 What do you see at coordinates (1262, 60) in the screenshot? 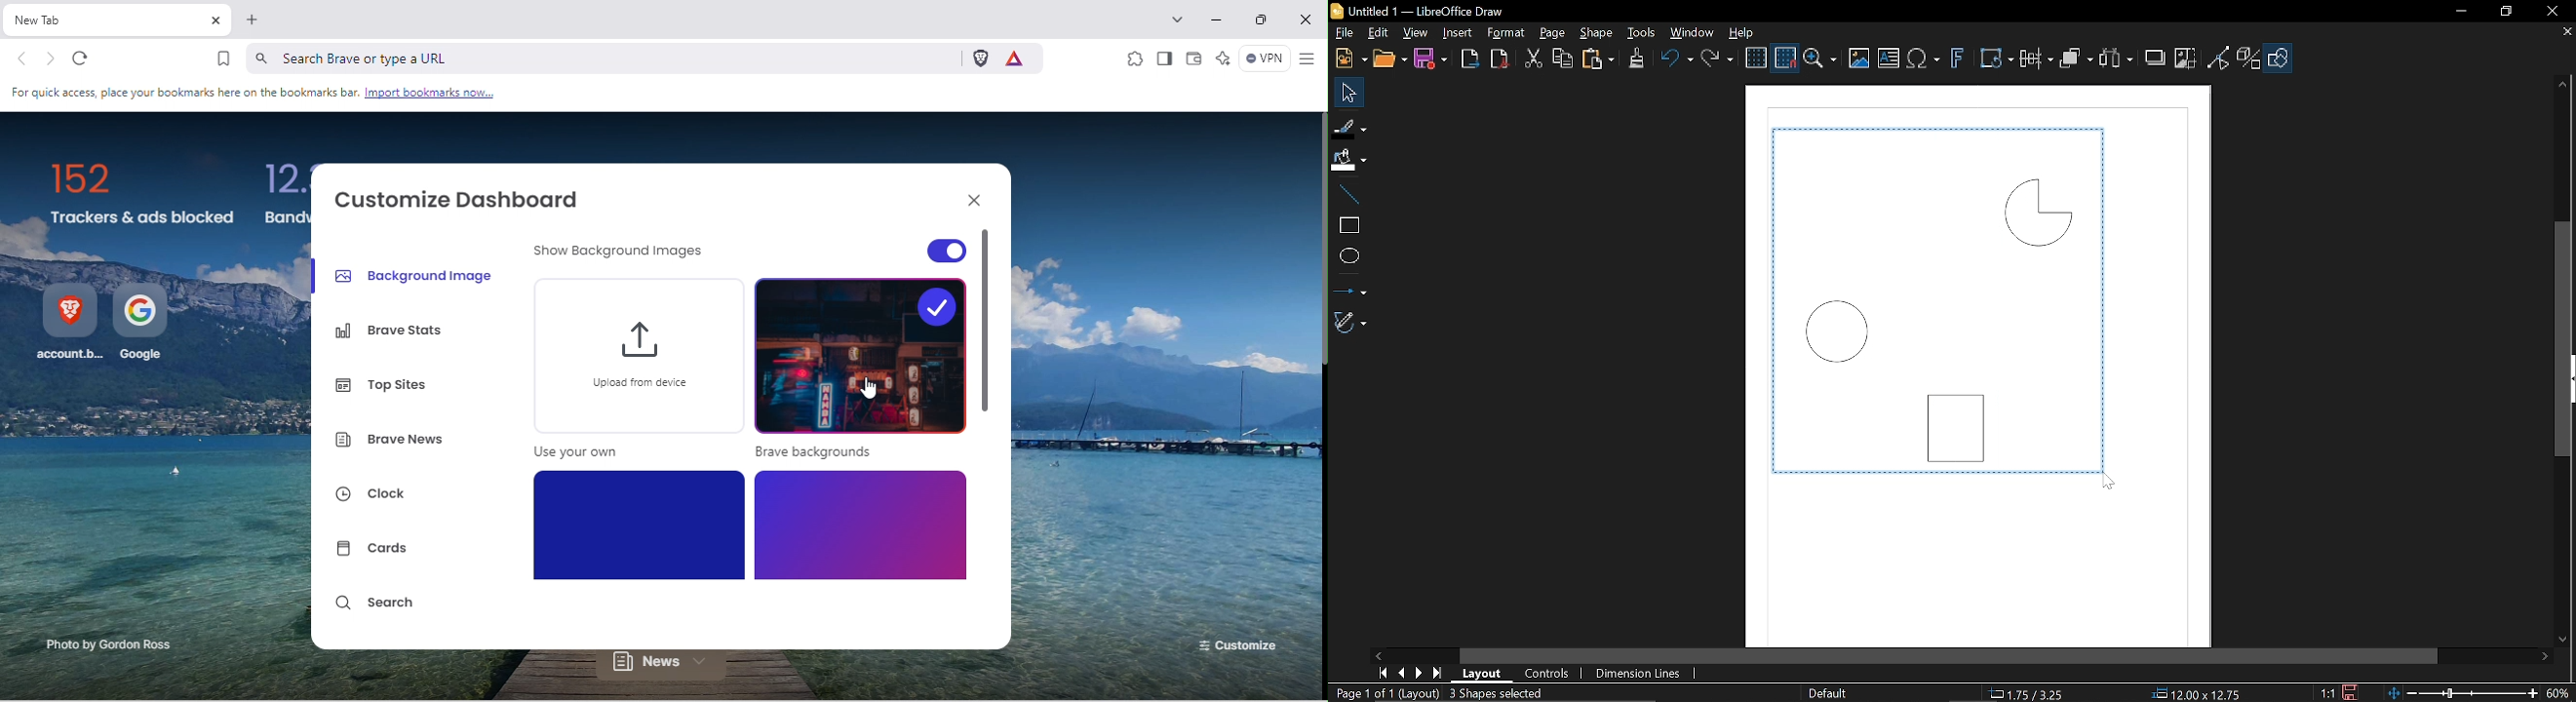
I see `Brave firewall+VPN` at bounding box center [1262, 60].